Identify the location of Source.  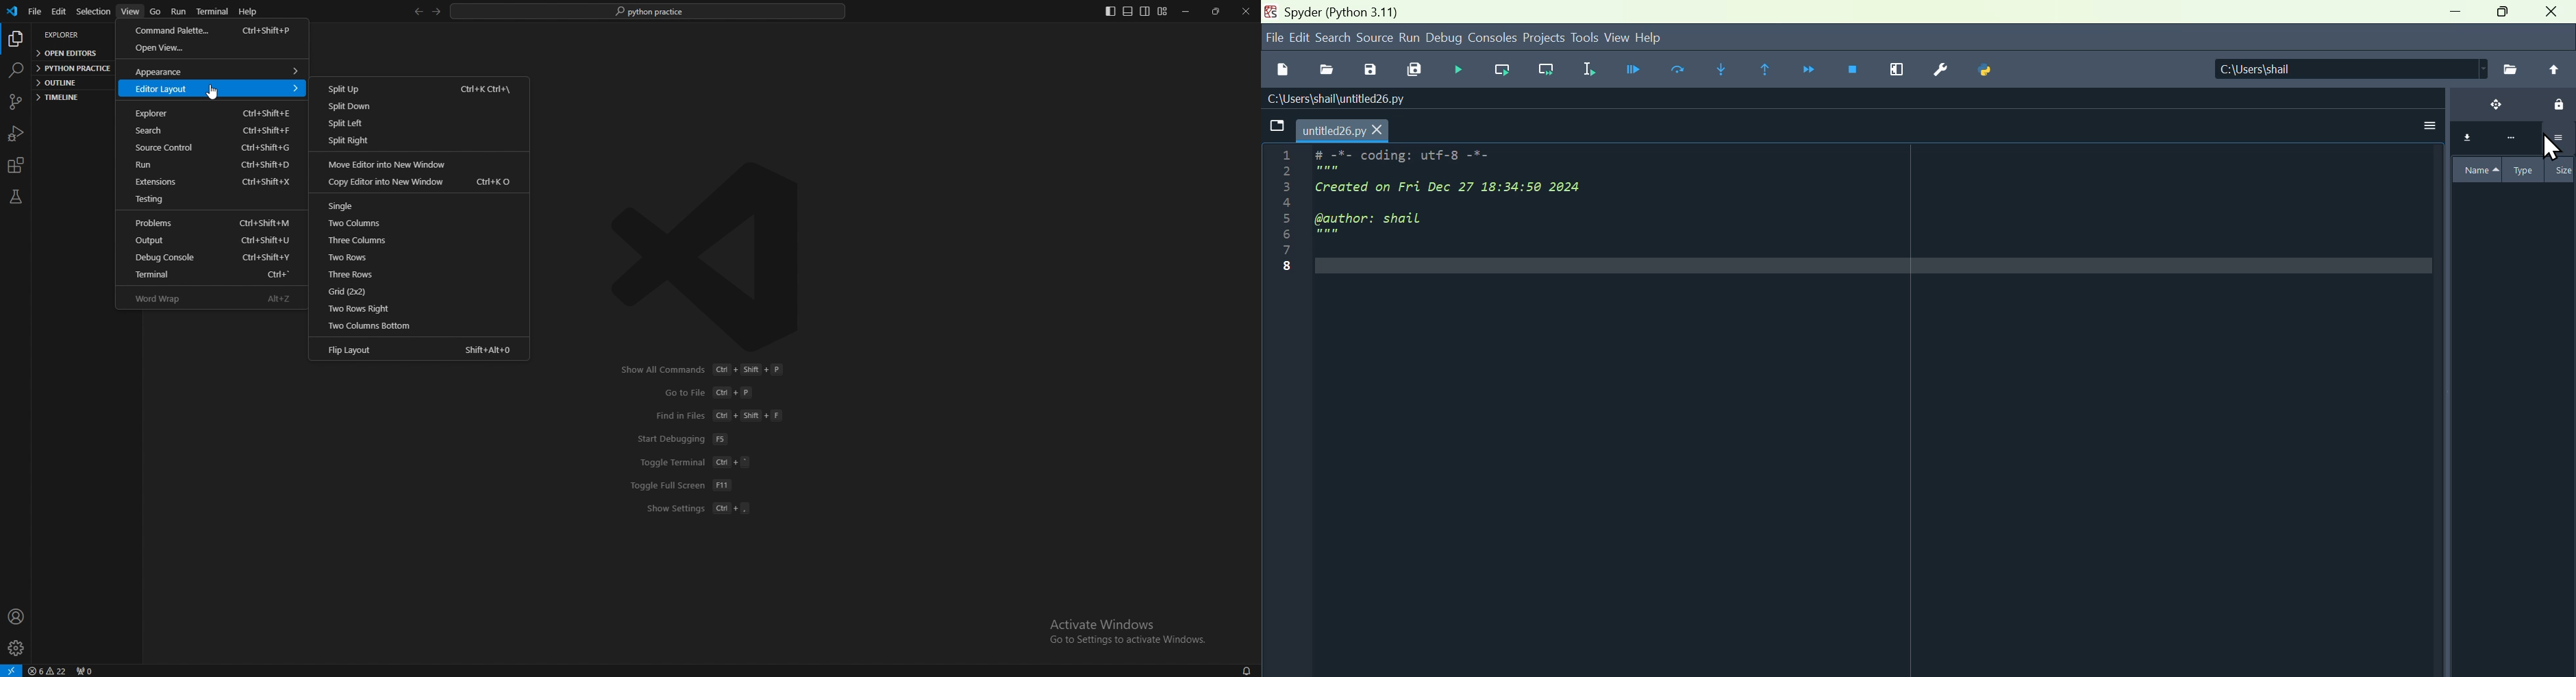
(1375, 38).